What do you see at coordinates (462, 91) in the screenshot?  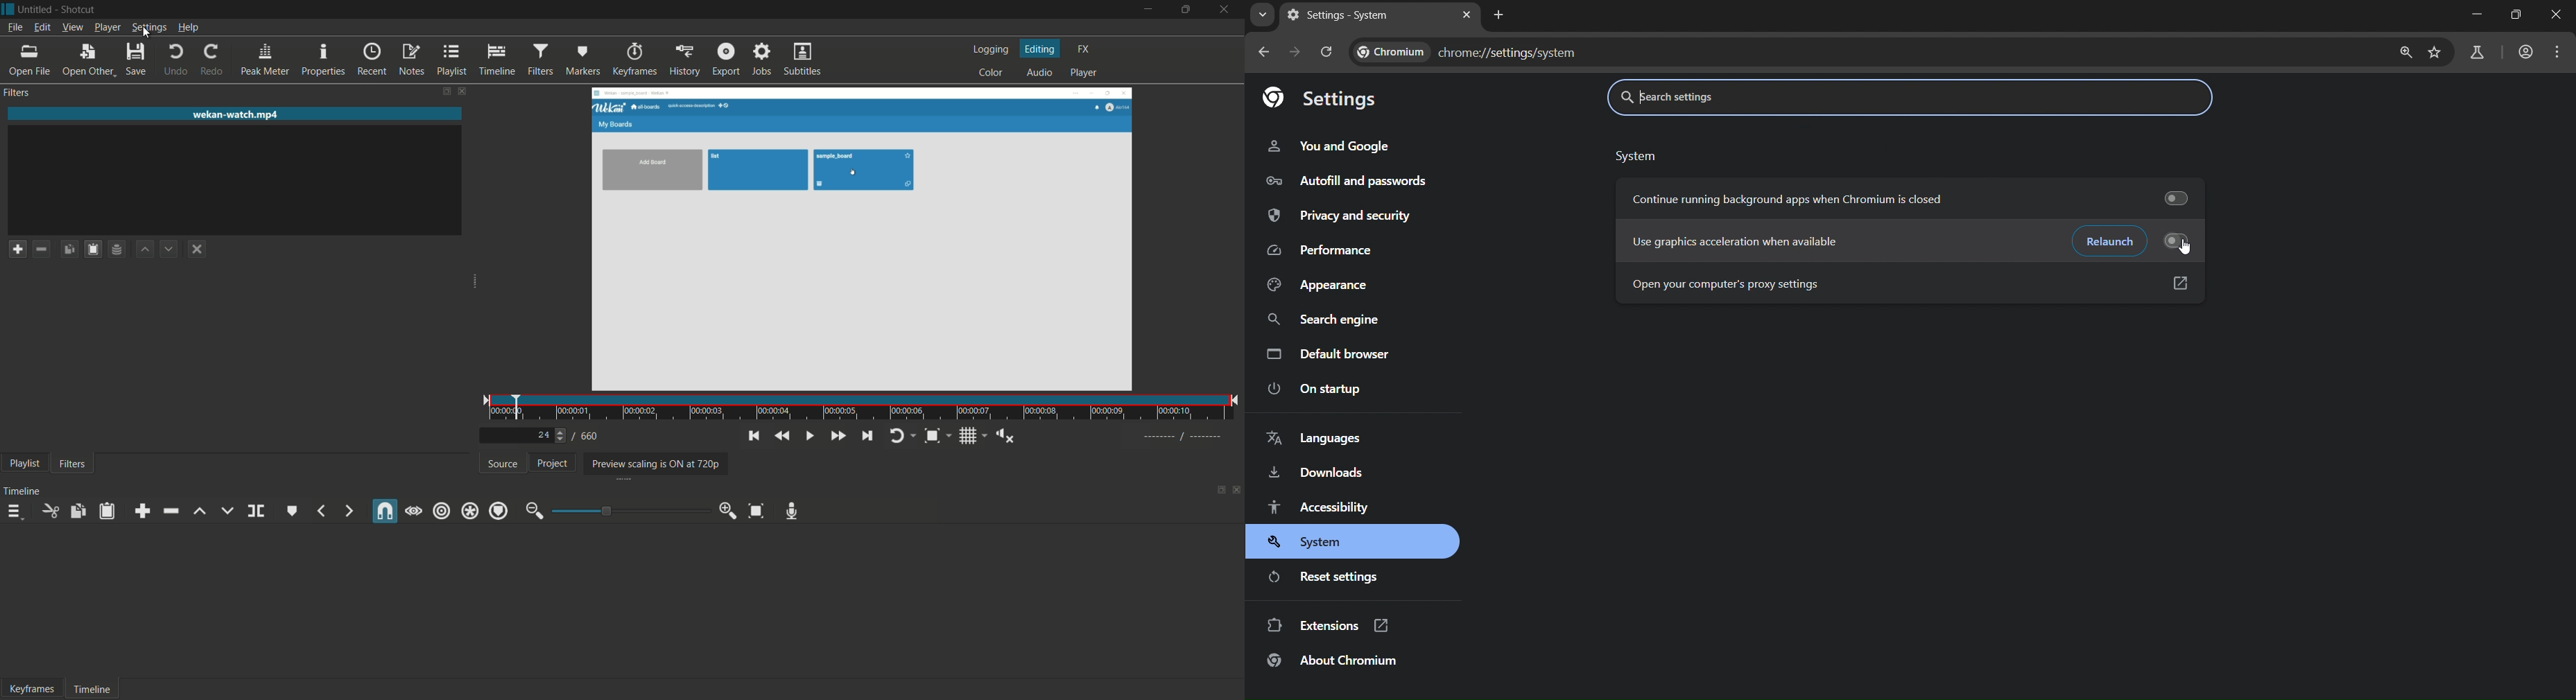 I see `close filters` at bounding box center [462, 91].